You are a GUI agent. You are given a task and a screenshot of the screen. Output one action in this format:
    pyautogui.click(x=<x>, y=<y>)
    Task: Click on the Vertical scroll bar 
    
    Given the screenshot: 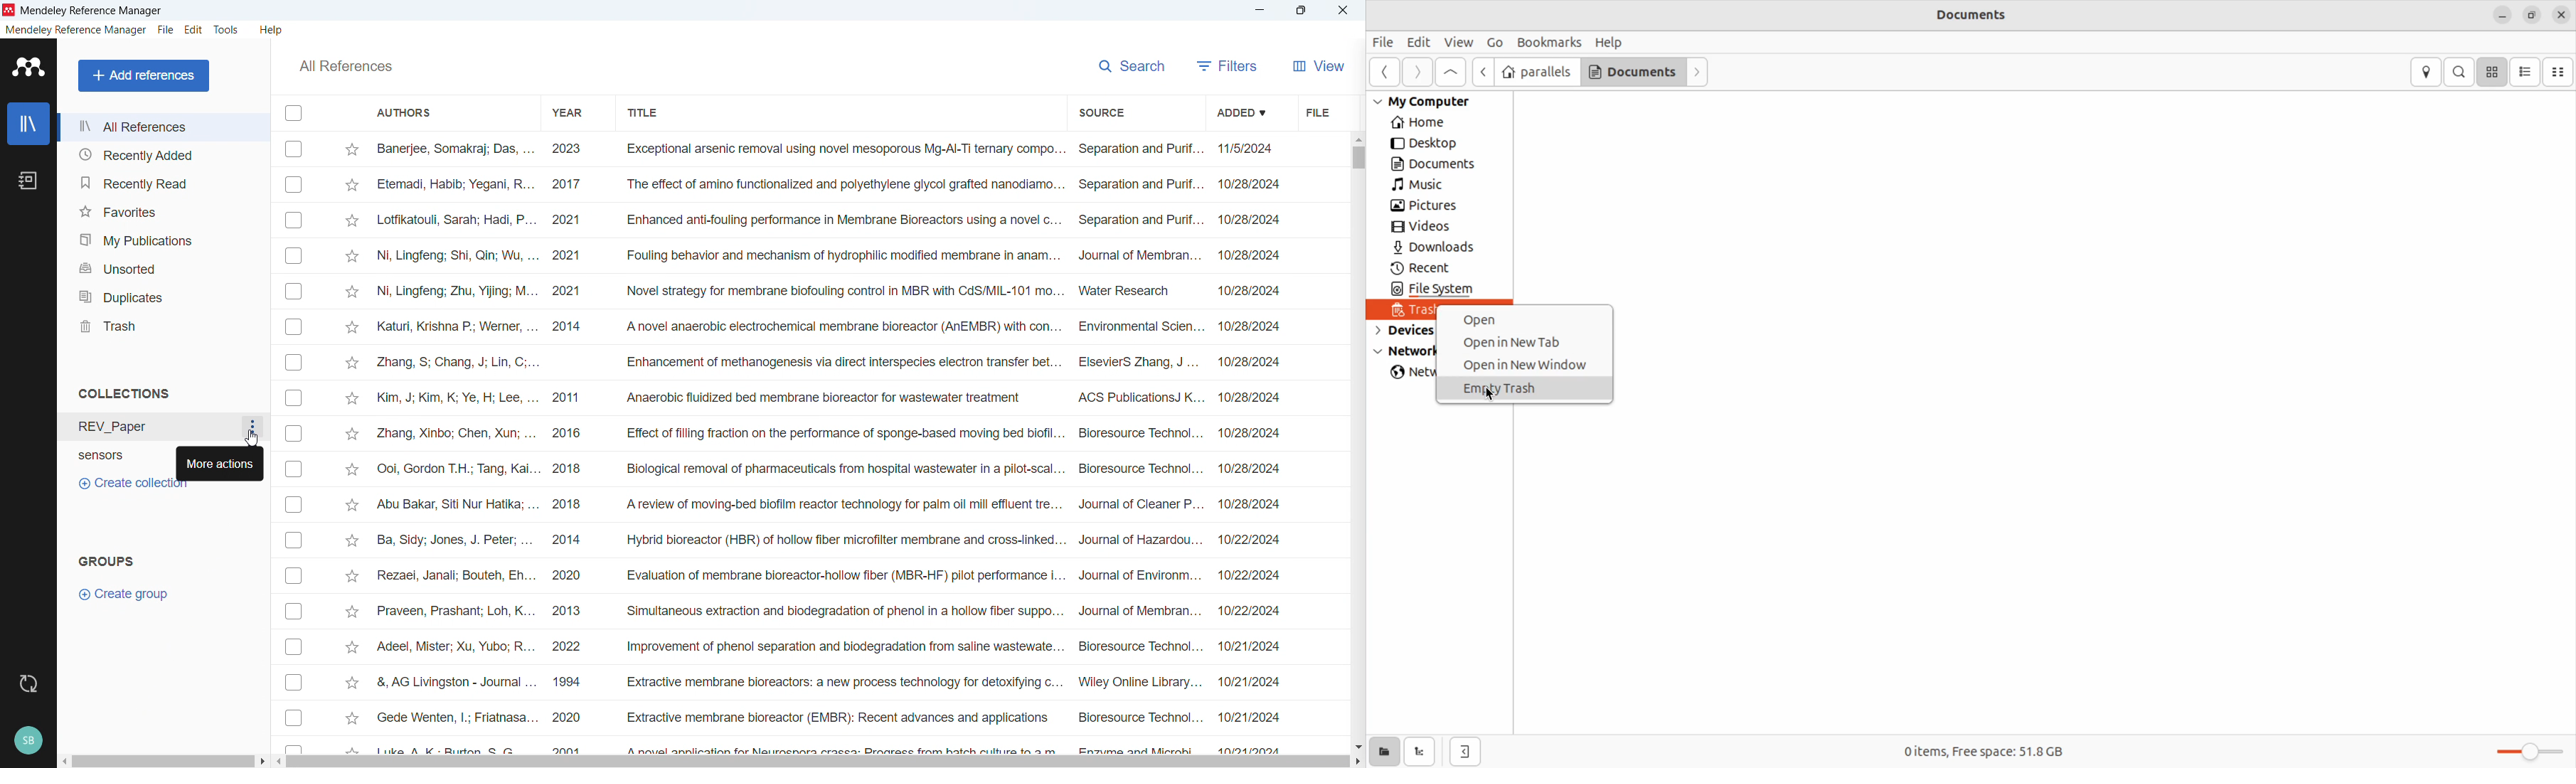 What is the action you would take?
    pyautogui.click(x=1356, y=156)
    